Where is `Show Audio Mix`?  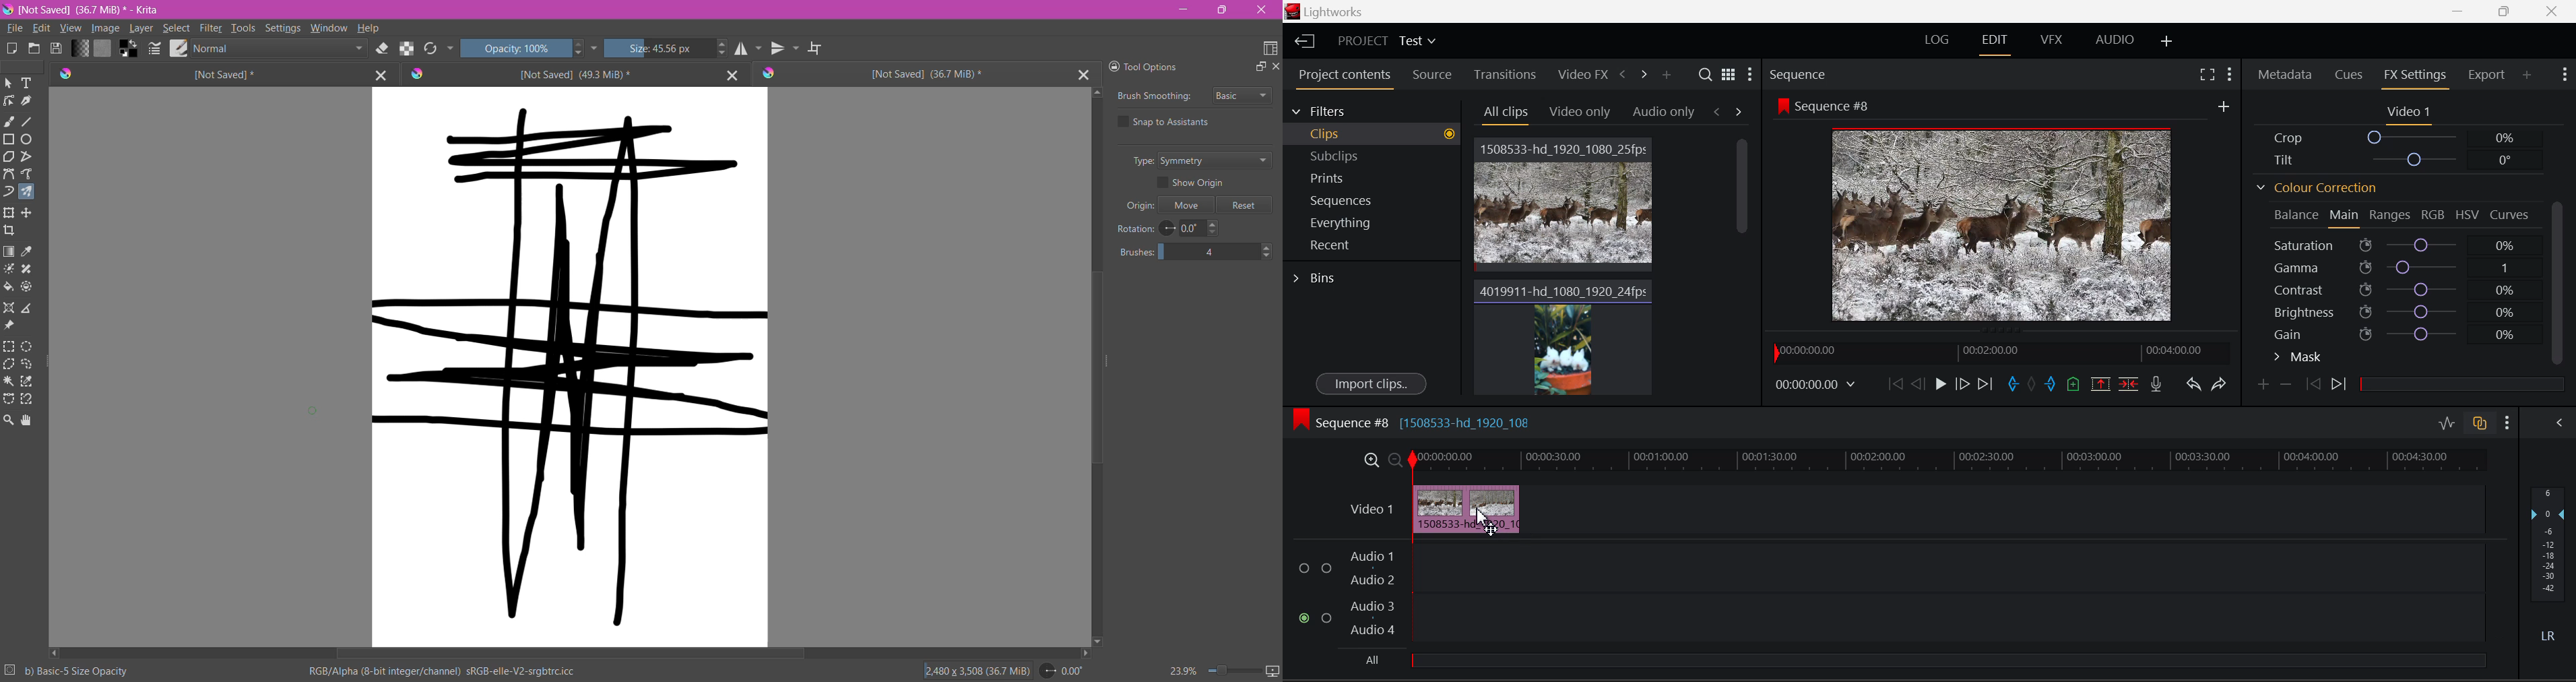 Show Audio Mix is located at coordinates (2563, 425).